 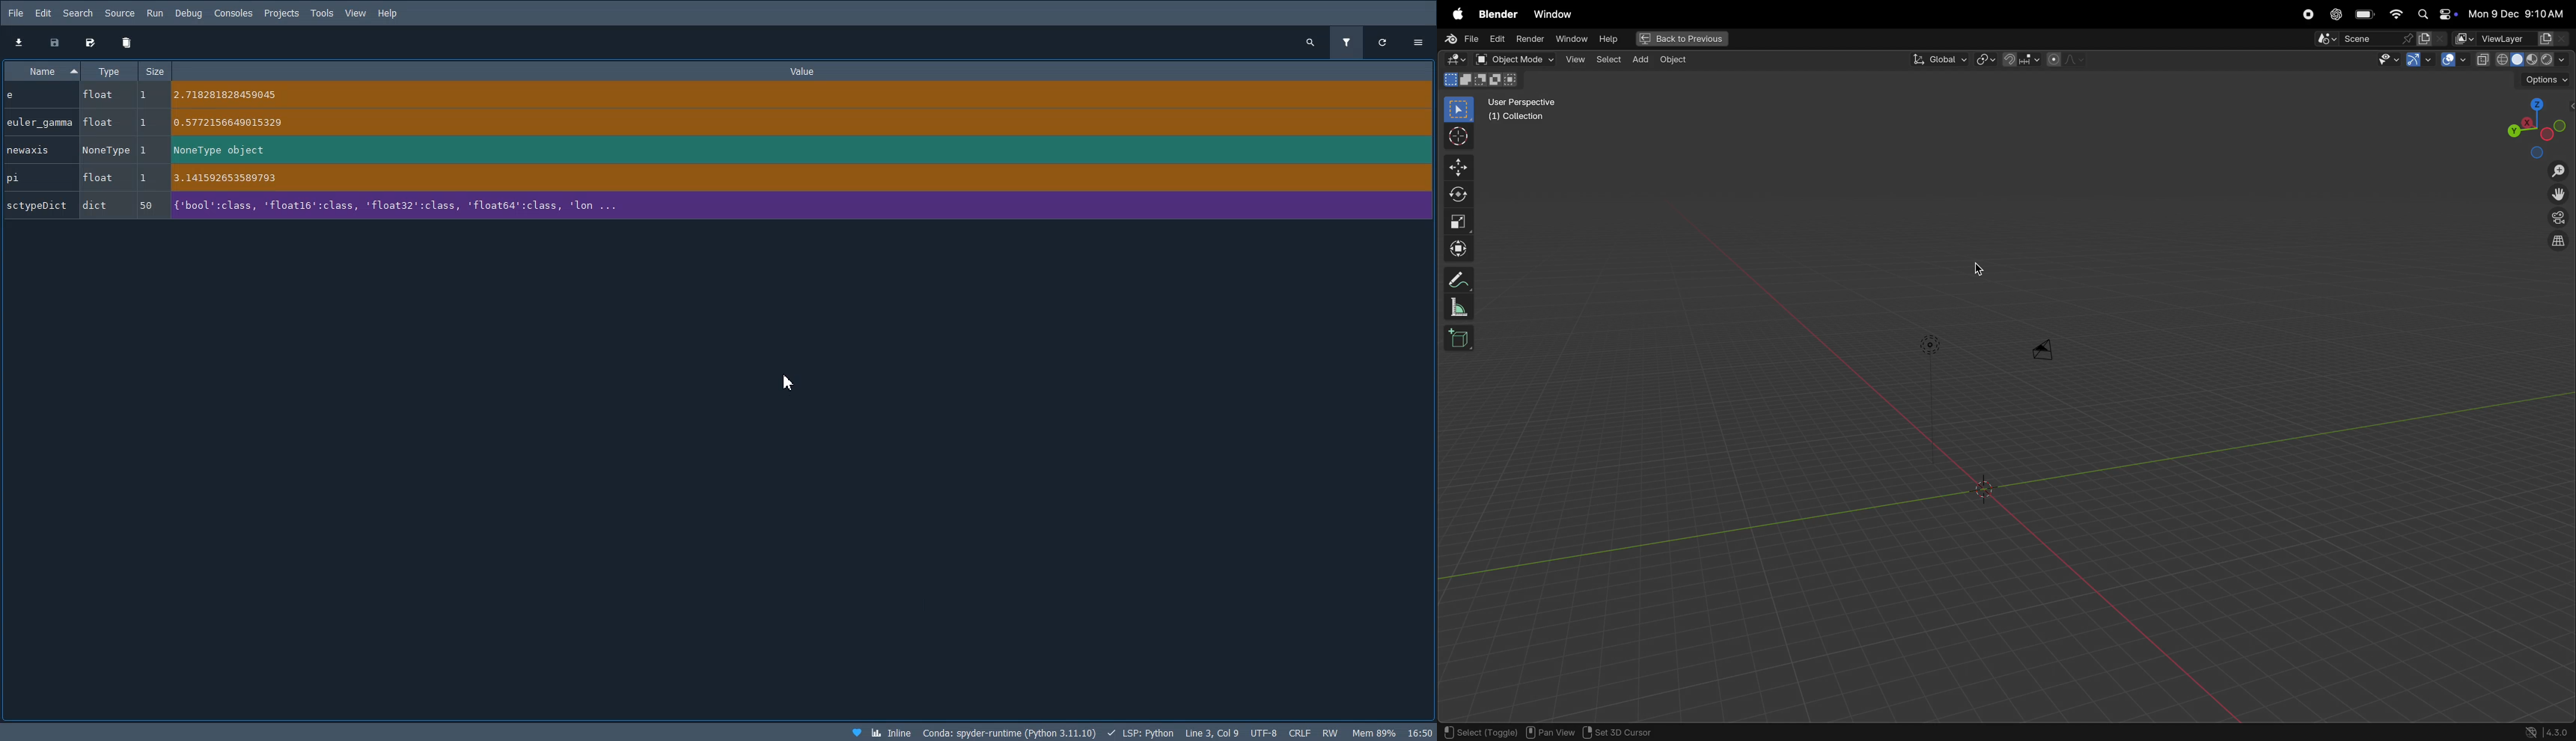 What do you see at coordinates (2546, 81) in the screenshot?
I see `options` at bounding box center [2546, 81].